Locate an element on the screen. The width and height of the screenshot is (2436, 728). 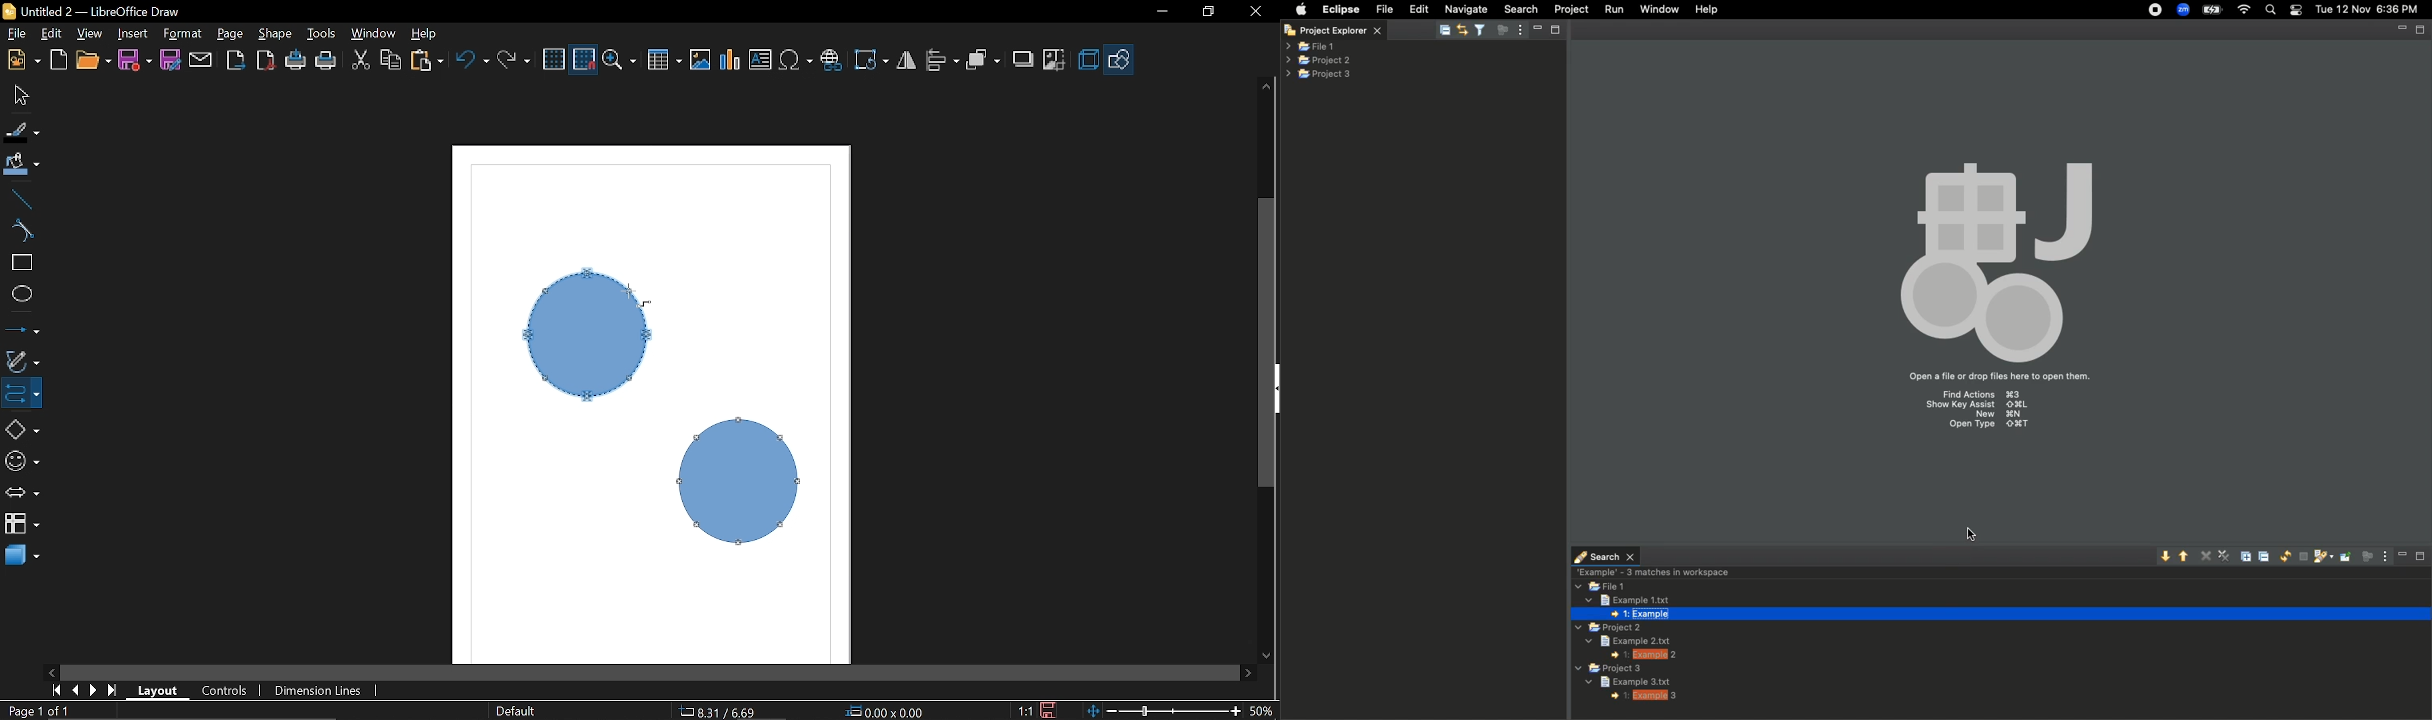
Arrange is located at coordinates (984, 61).